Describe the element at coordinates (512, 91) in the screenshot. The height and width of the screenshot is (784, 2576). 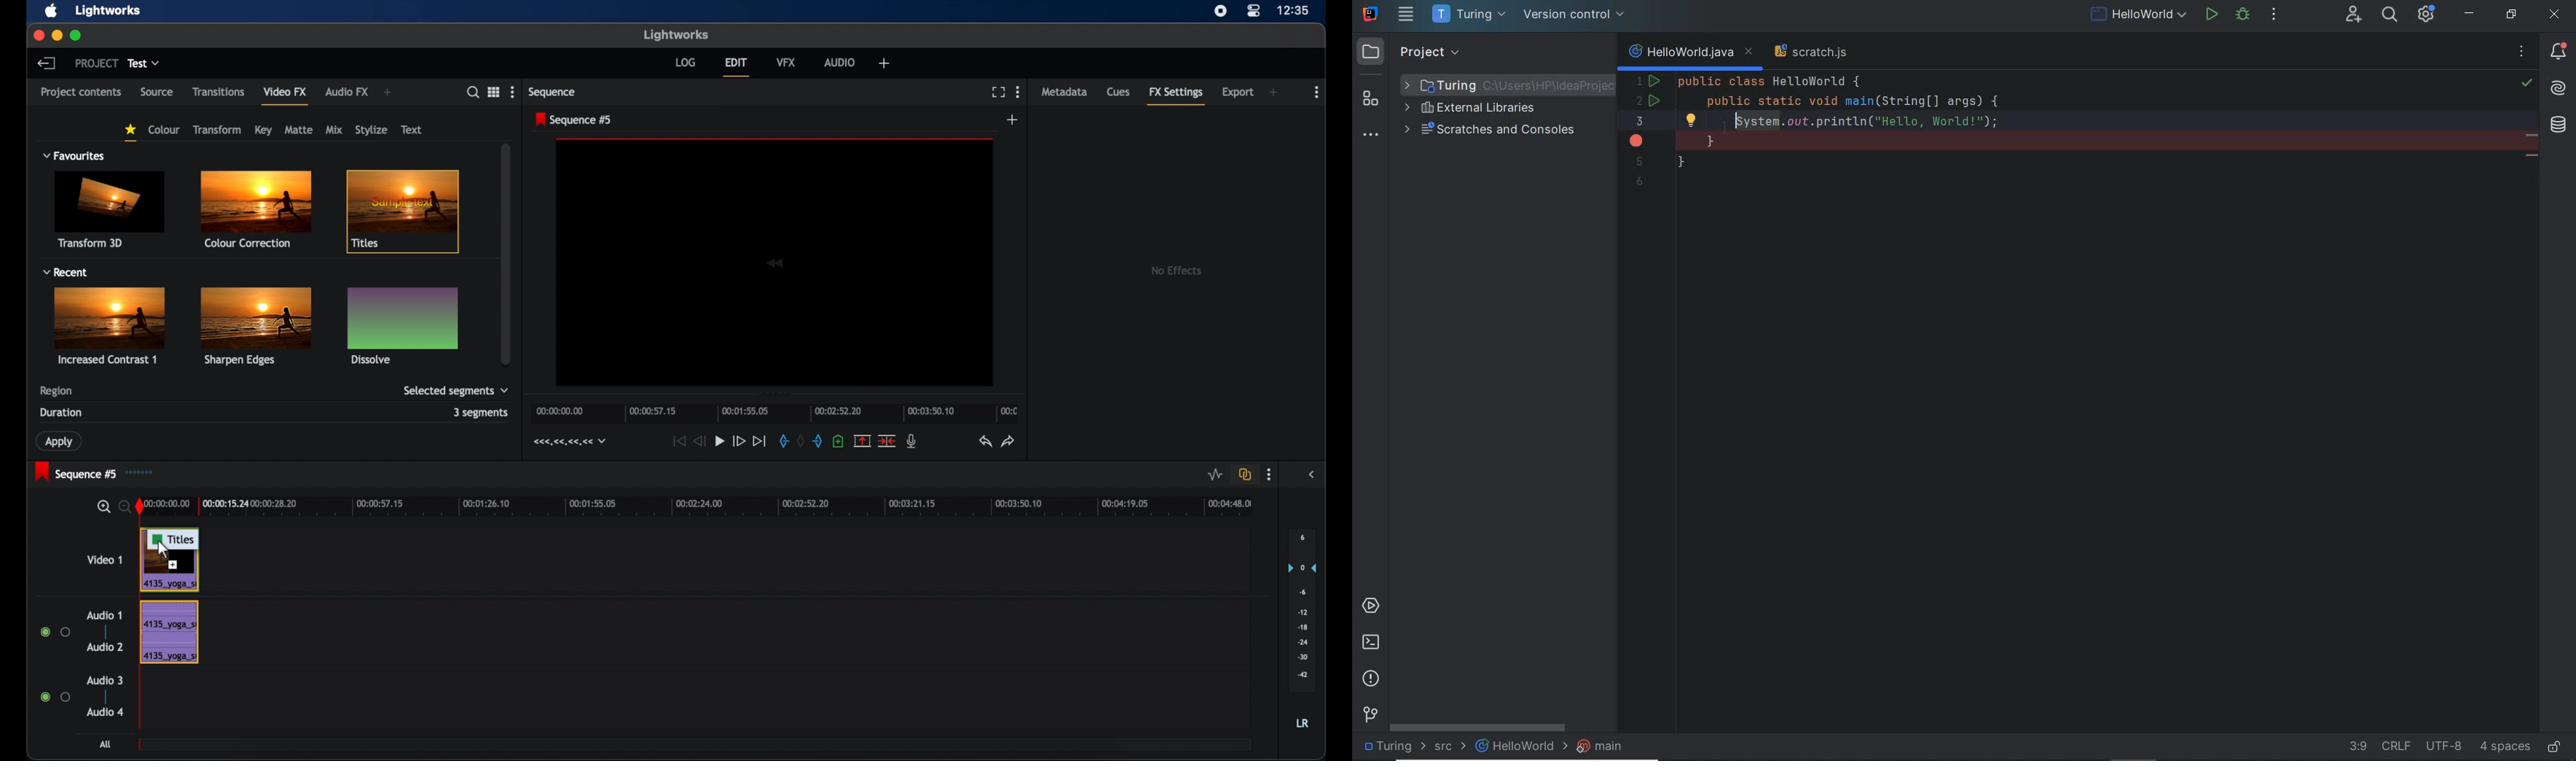
I see `more options` at that location.